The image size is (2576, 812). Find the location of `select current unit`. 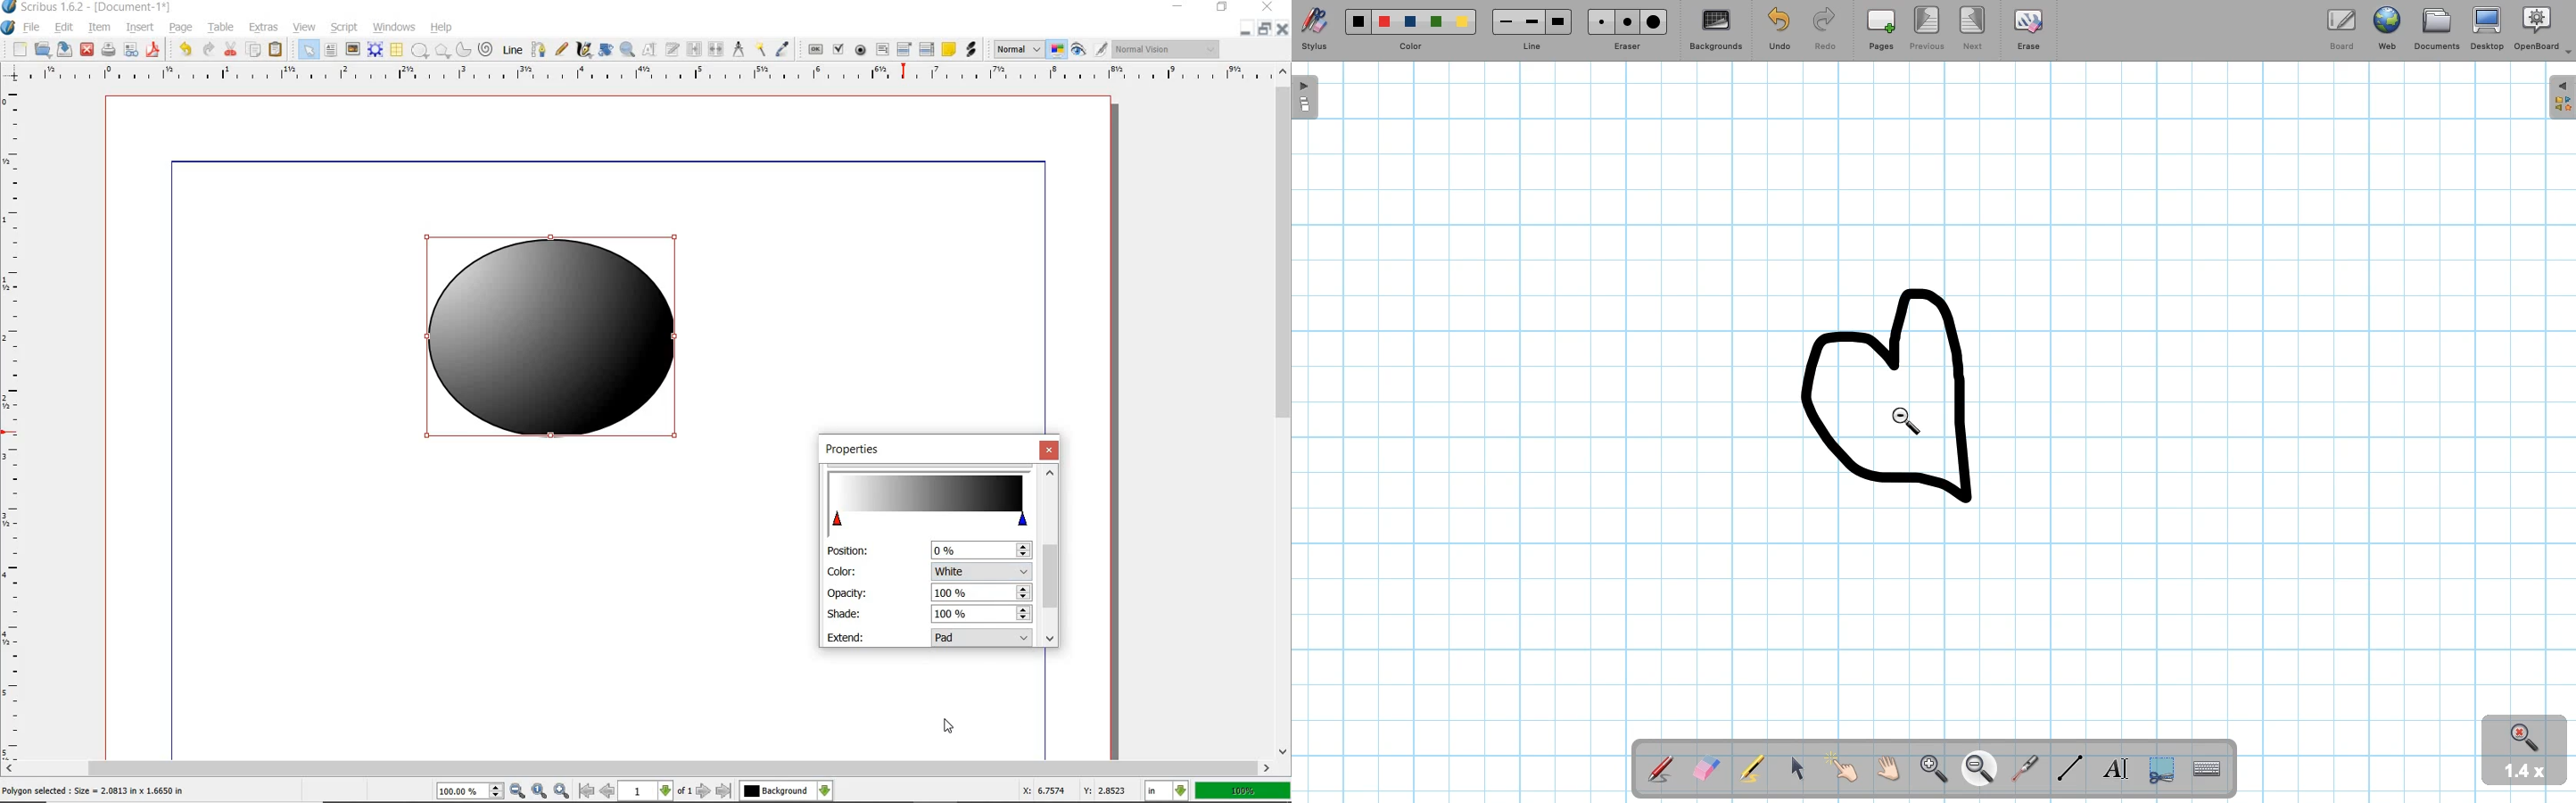

select current unit is located at coordinates (1166, 789).